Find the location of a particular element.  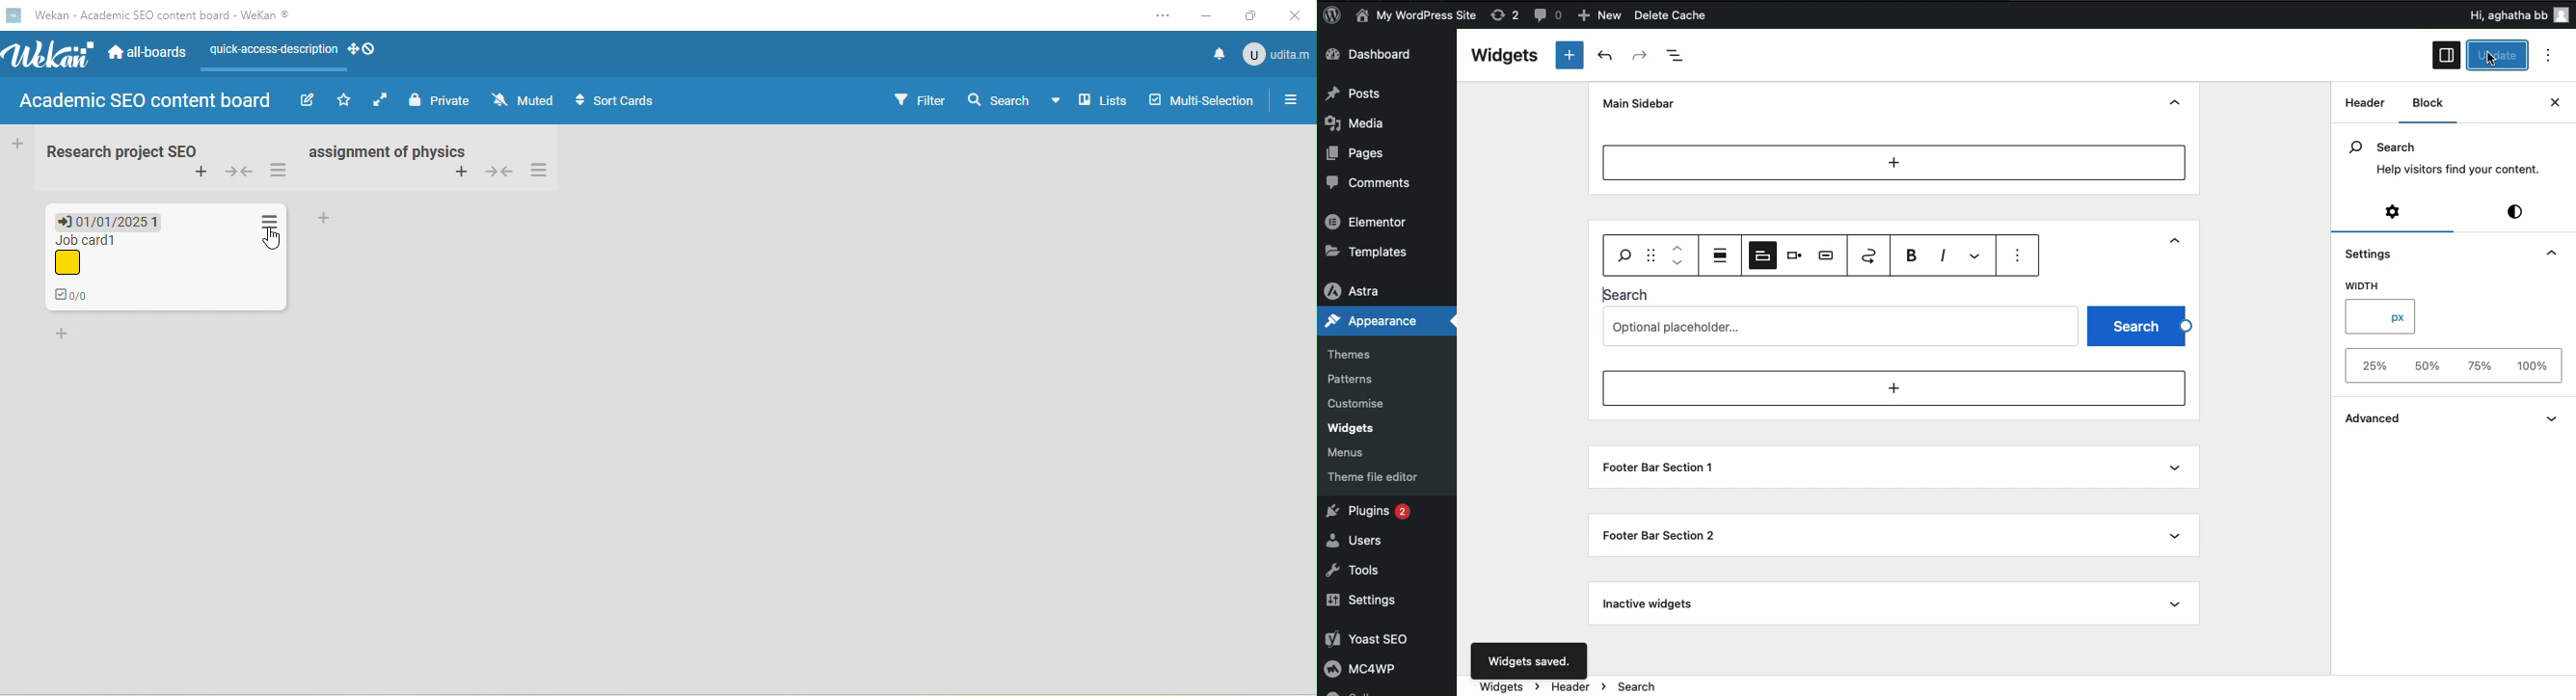

Menus is located at coordinates (1355, 450).